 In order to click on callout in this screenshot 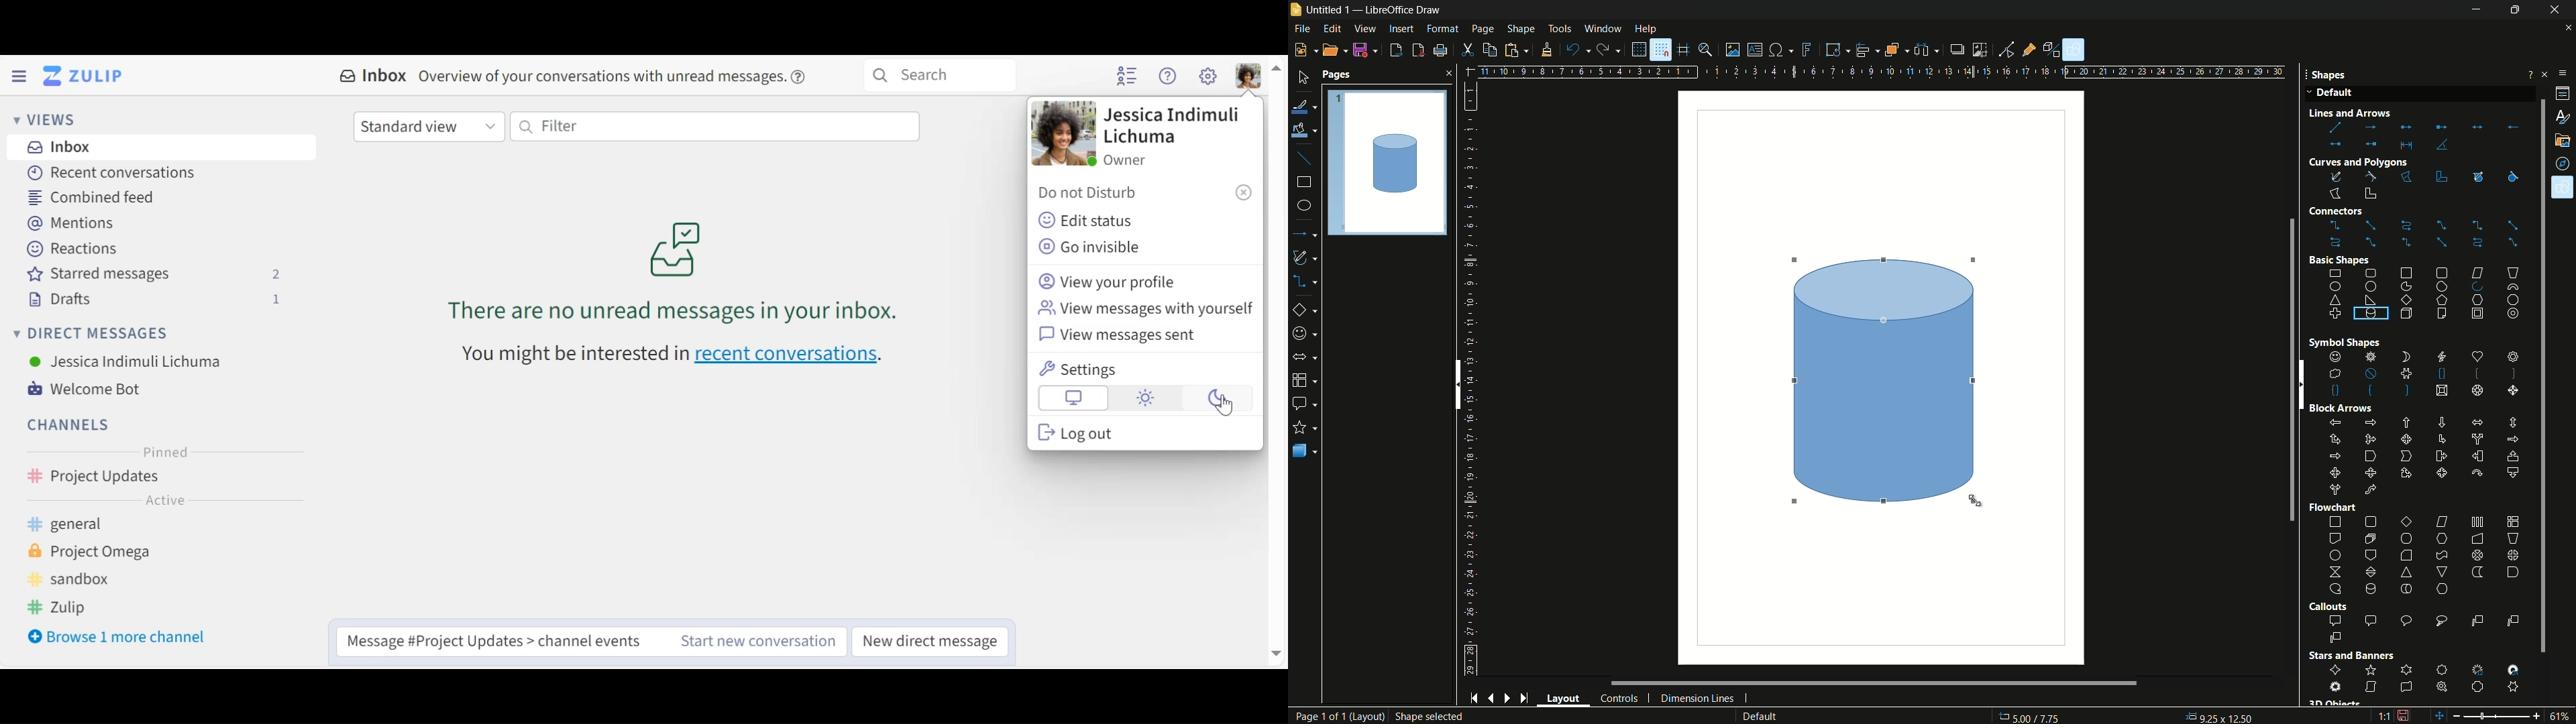, I will do `click(2426, 630)`.